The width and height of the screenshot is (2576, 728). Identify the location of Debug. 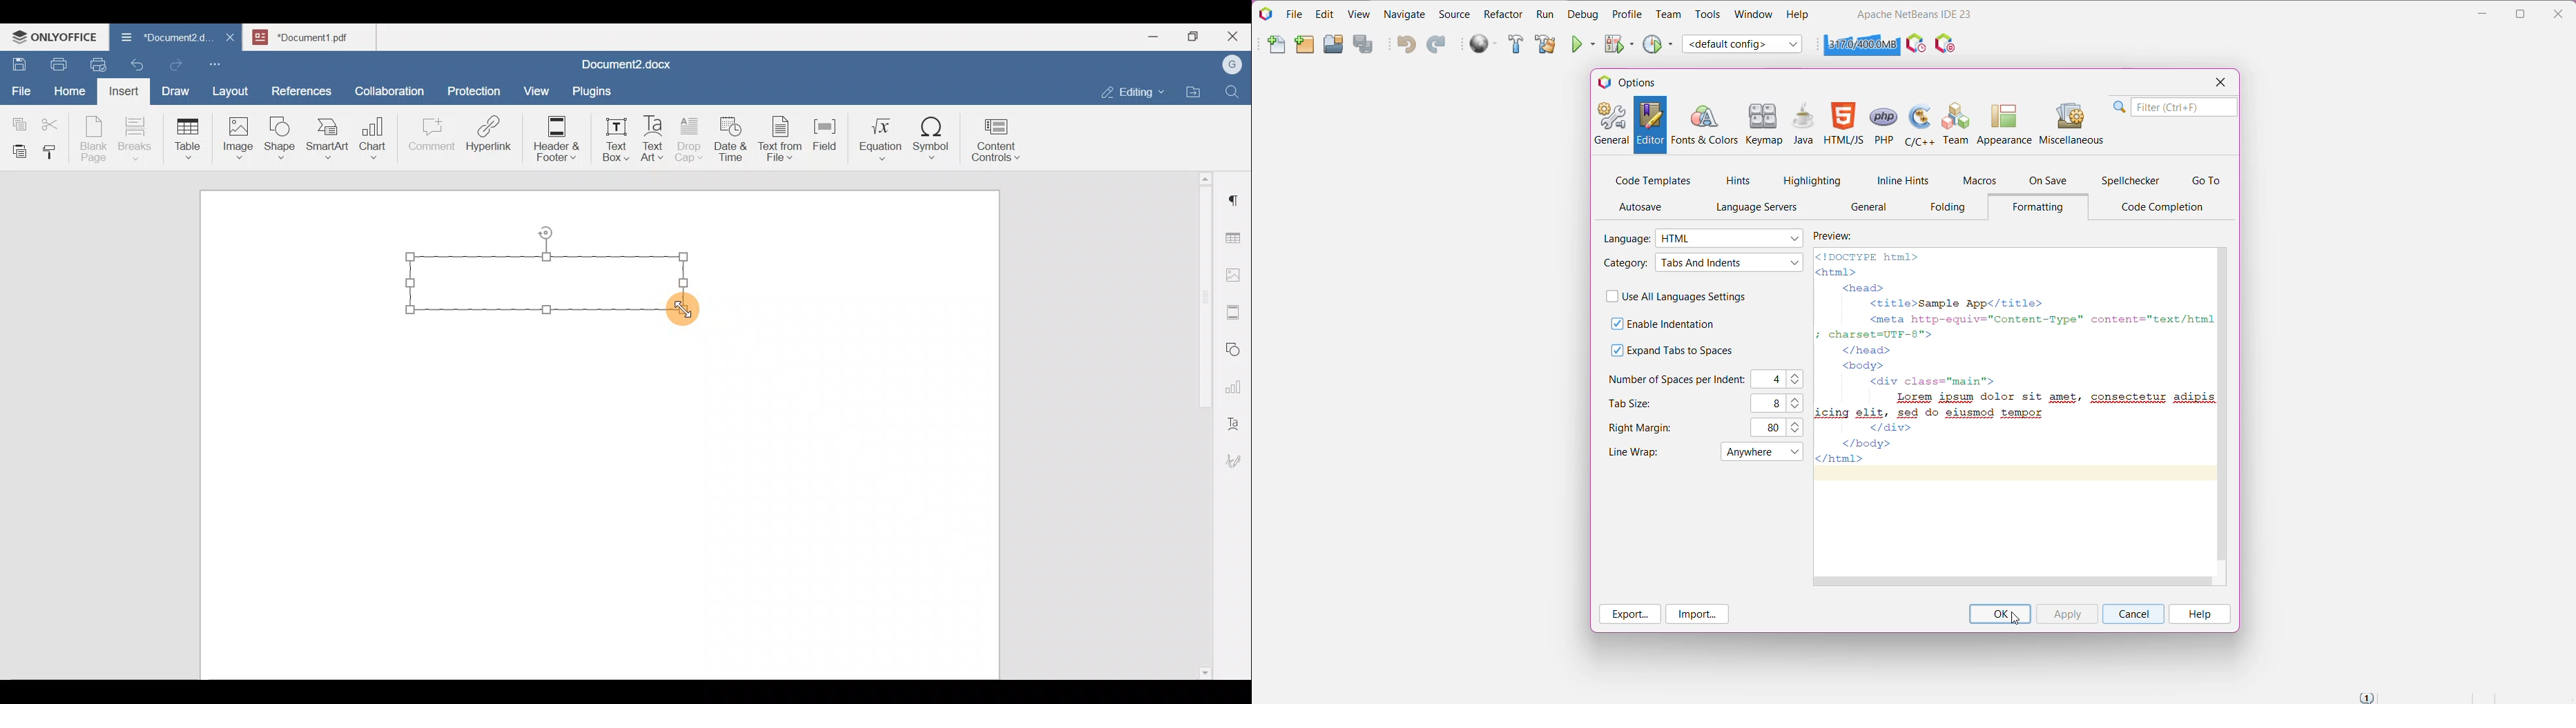
(1582, 14).